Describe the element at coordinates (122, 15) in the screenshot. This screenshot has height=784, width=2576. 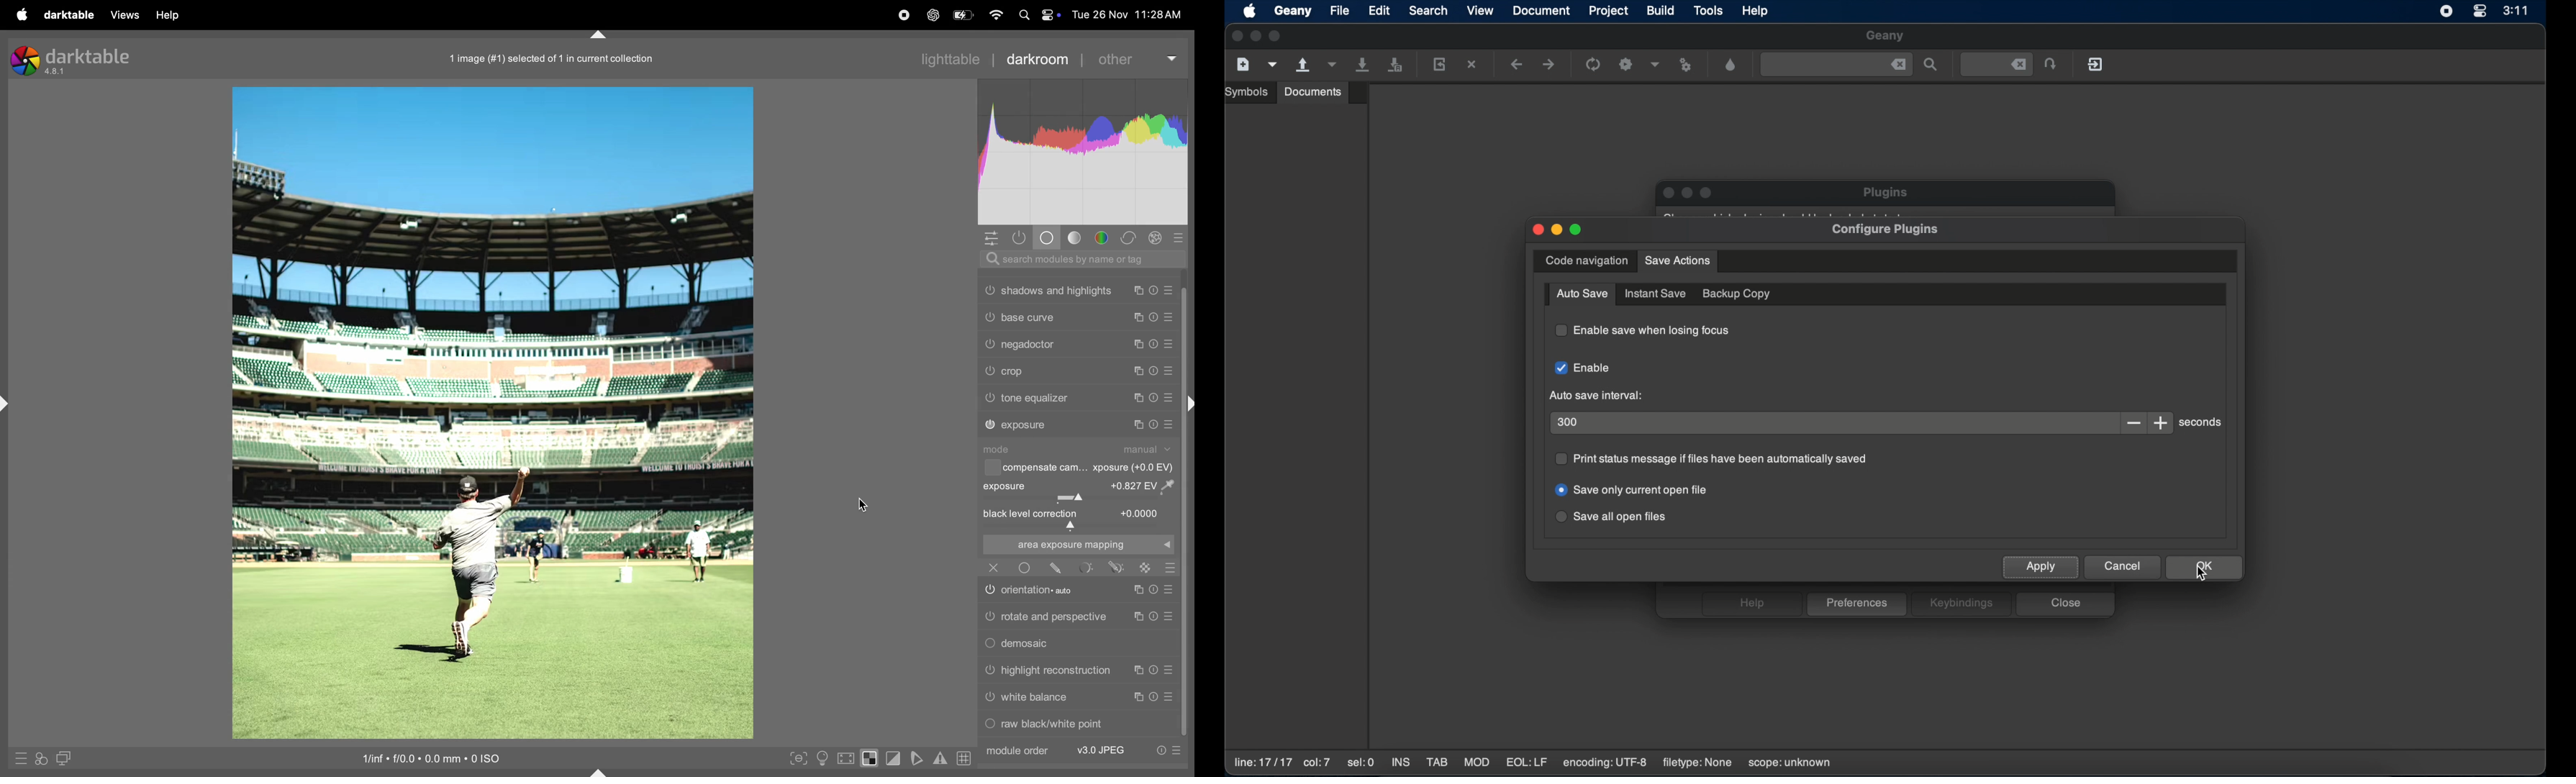
I see `views` at that location.